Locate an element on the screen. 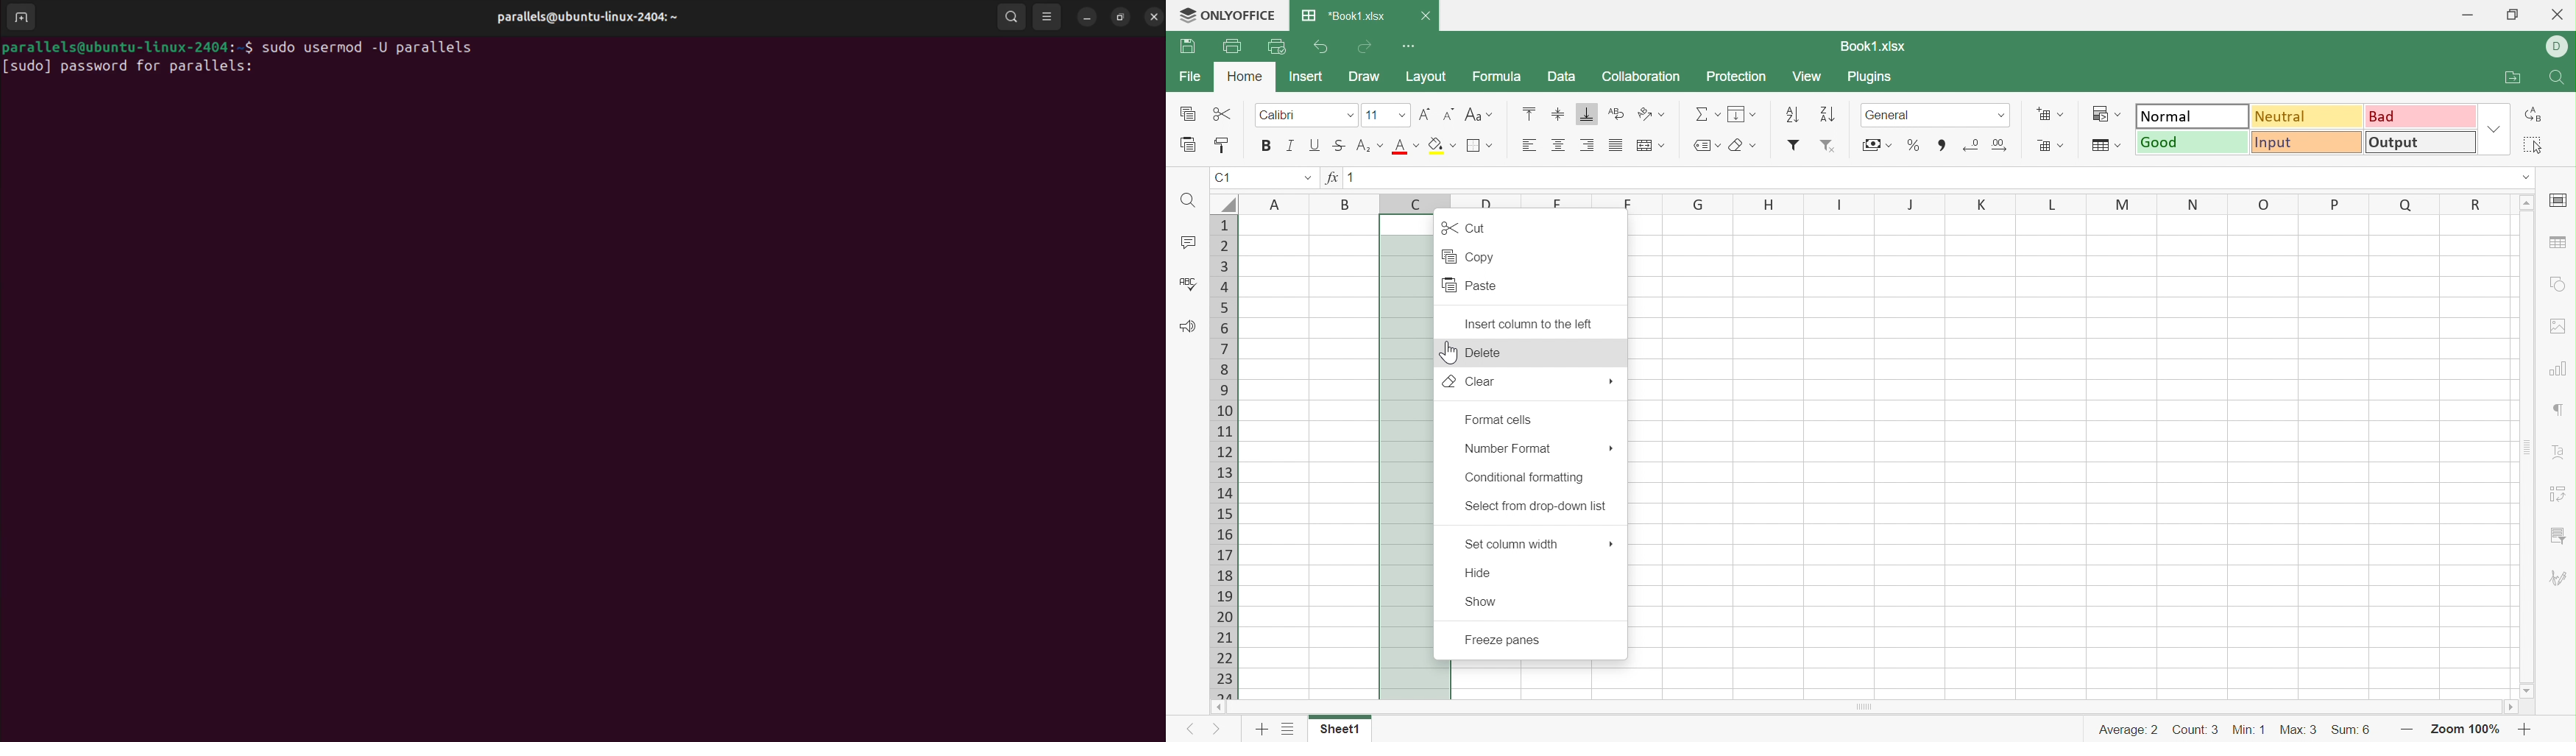 Image resolution: width=2576 pixels, height=756 pixels. search  is located at coordinates (1012, 16).